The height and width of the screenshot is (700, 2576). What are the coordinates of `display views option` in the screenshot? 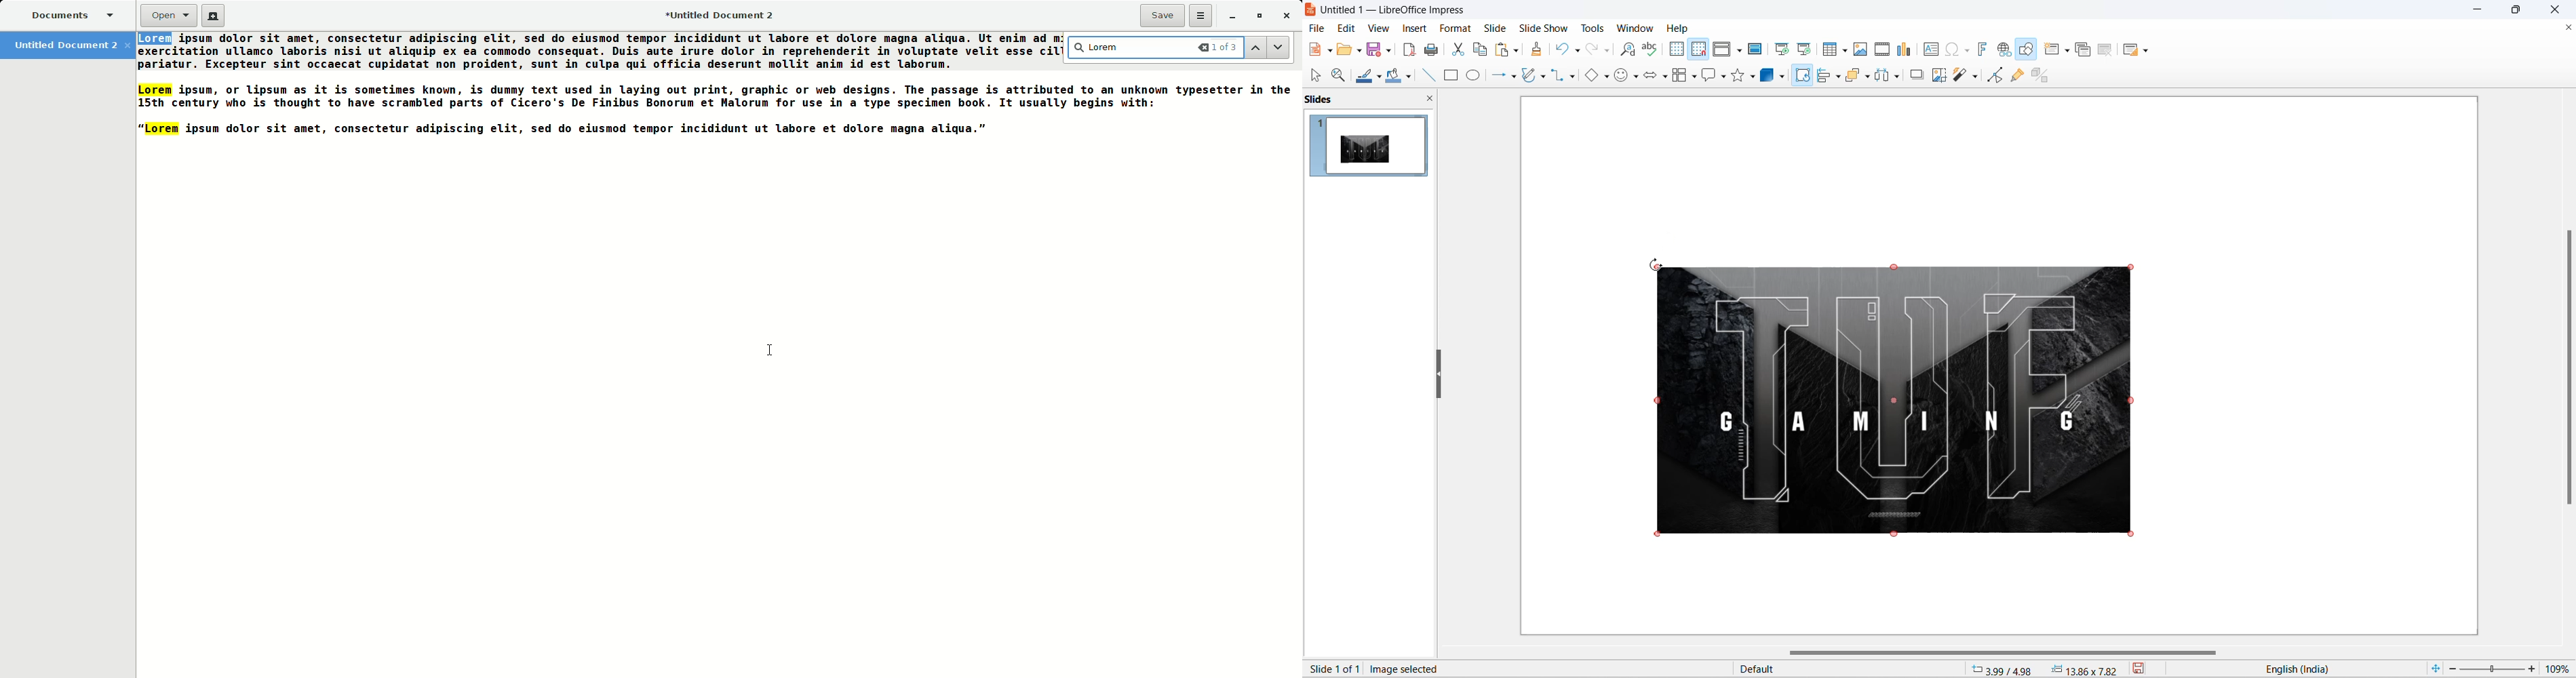 It's located at (1740, 51).